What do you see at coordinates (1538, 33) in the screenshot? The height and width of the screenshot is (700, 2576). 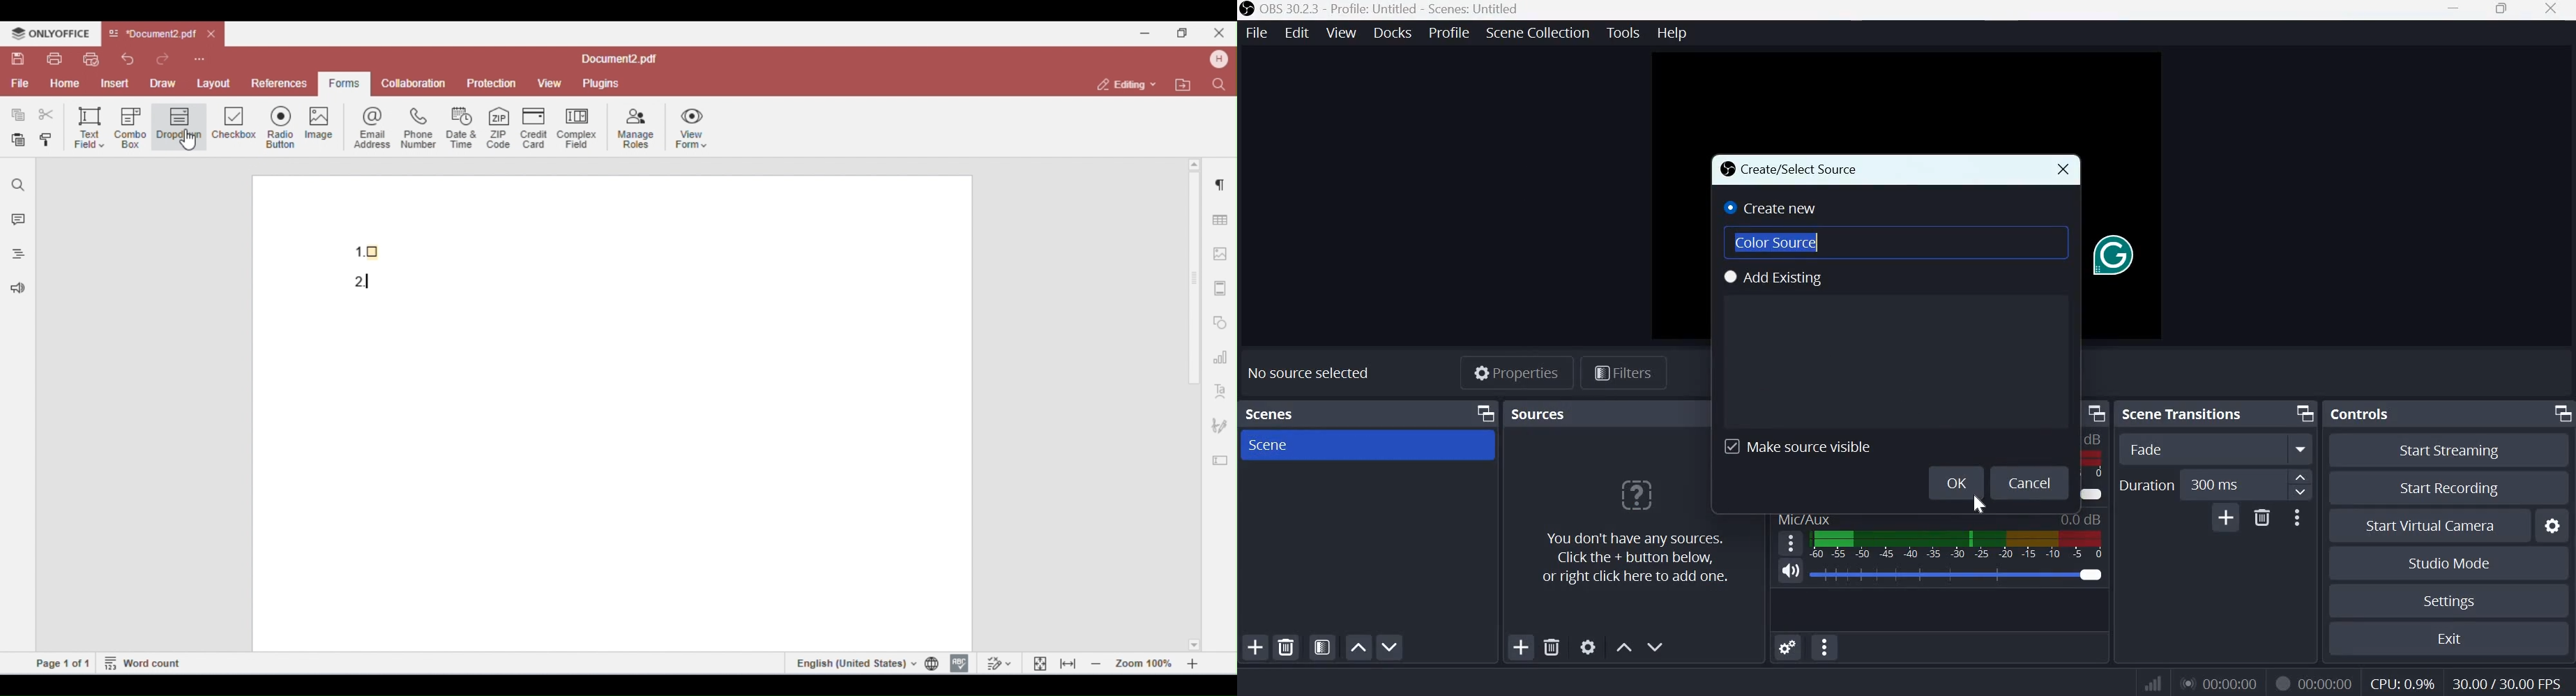 I see `Scene Collection` at bounding box center [1538, 33].